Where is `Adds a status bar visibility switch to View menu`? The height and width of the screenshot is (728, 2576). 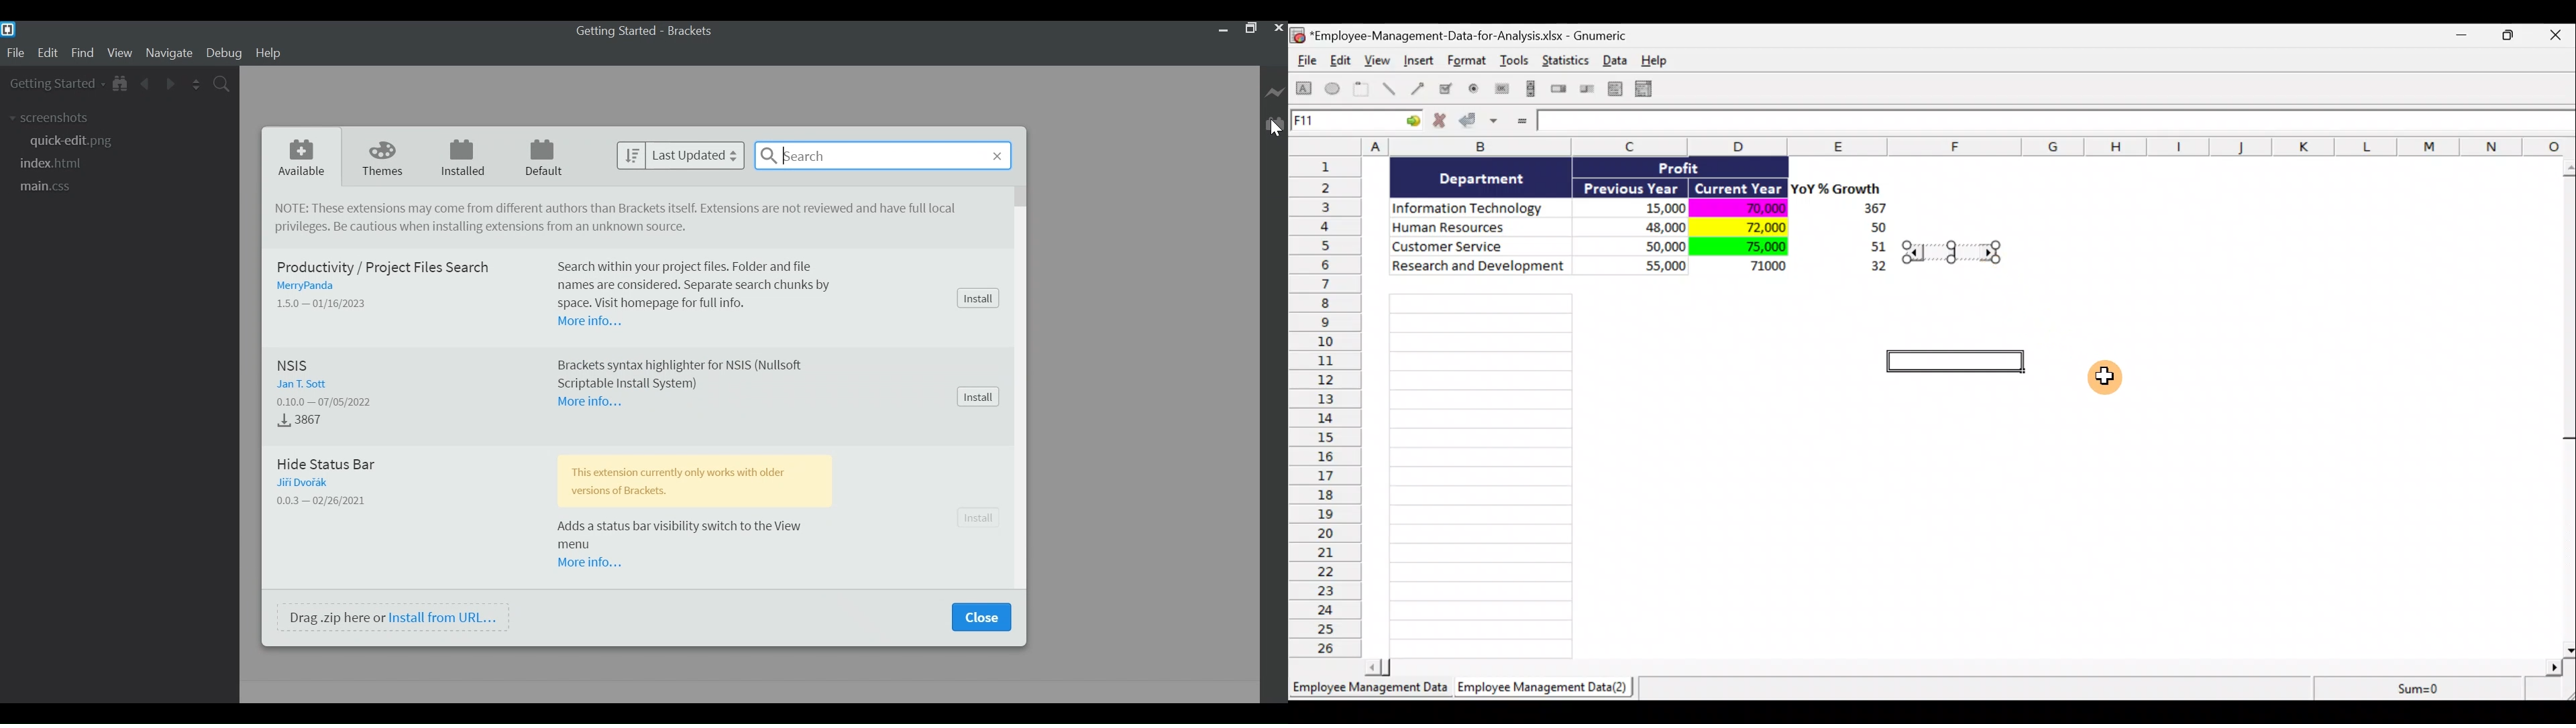 Adds a status bar visibility switch to View menu is located at coordinates (694, 536).